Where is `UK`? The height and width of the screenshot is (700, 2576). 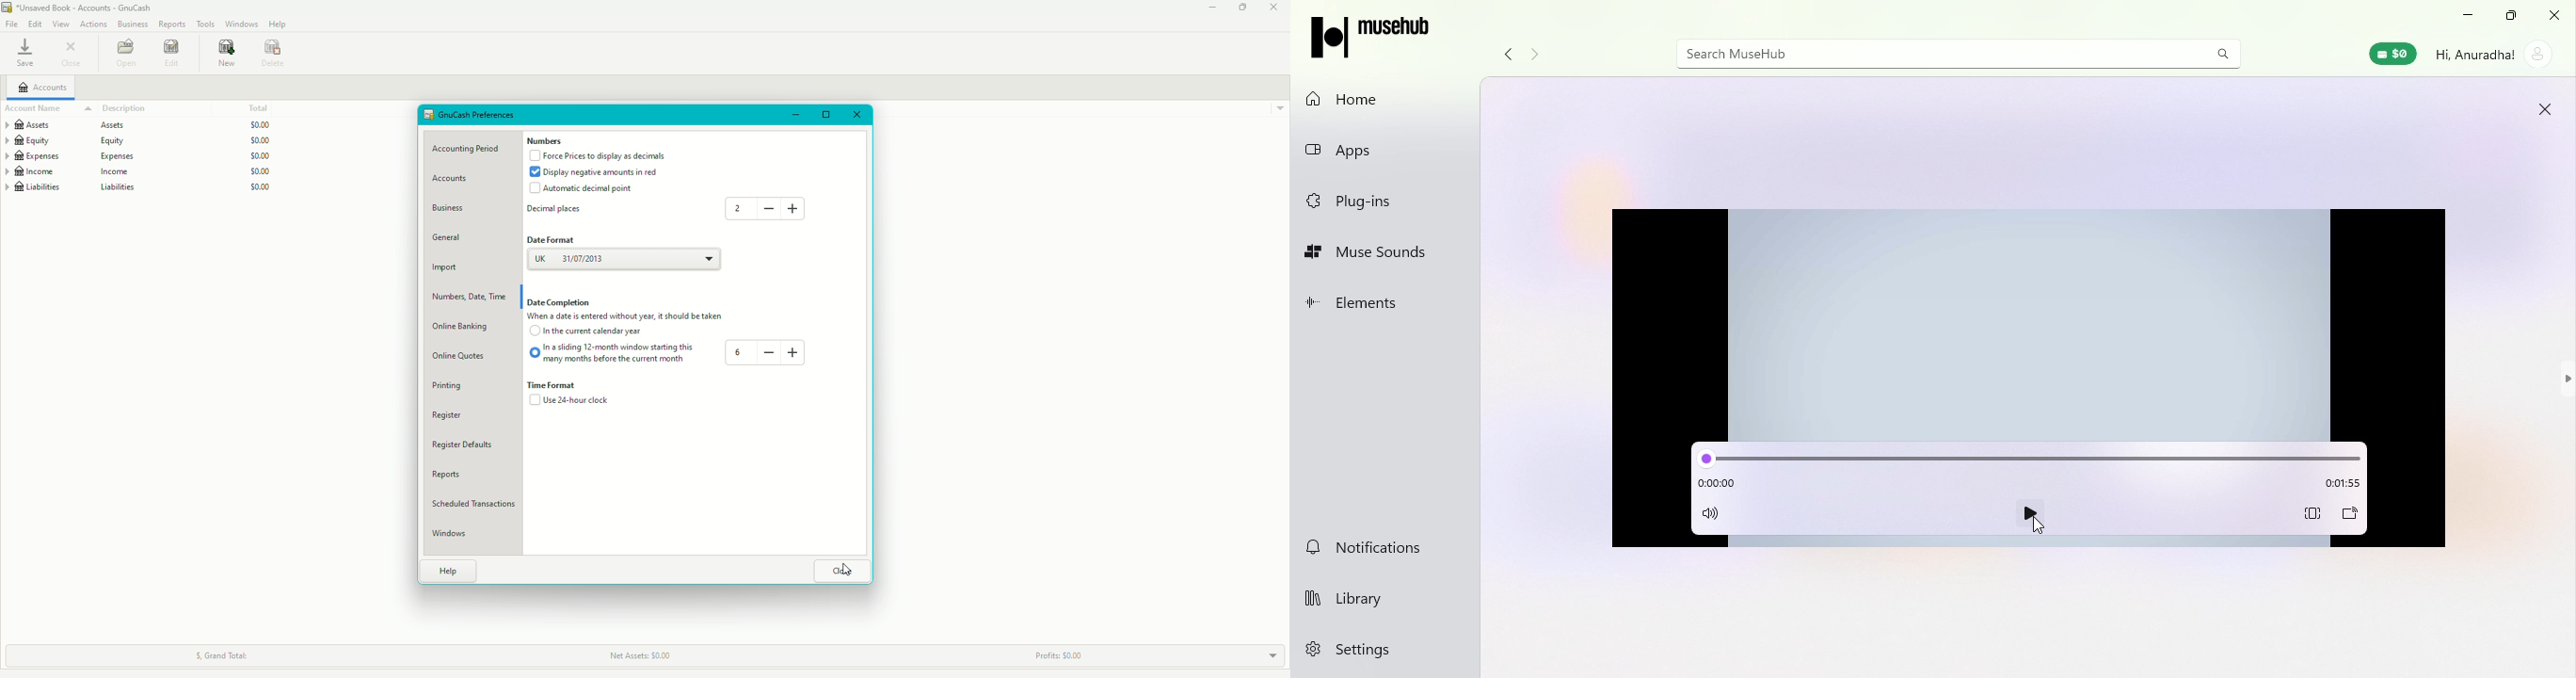 UK is located at coordinates (625, 260).